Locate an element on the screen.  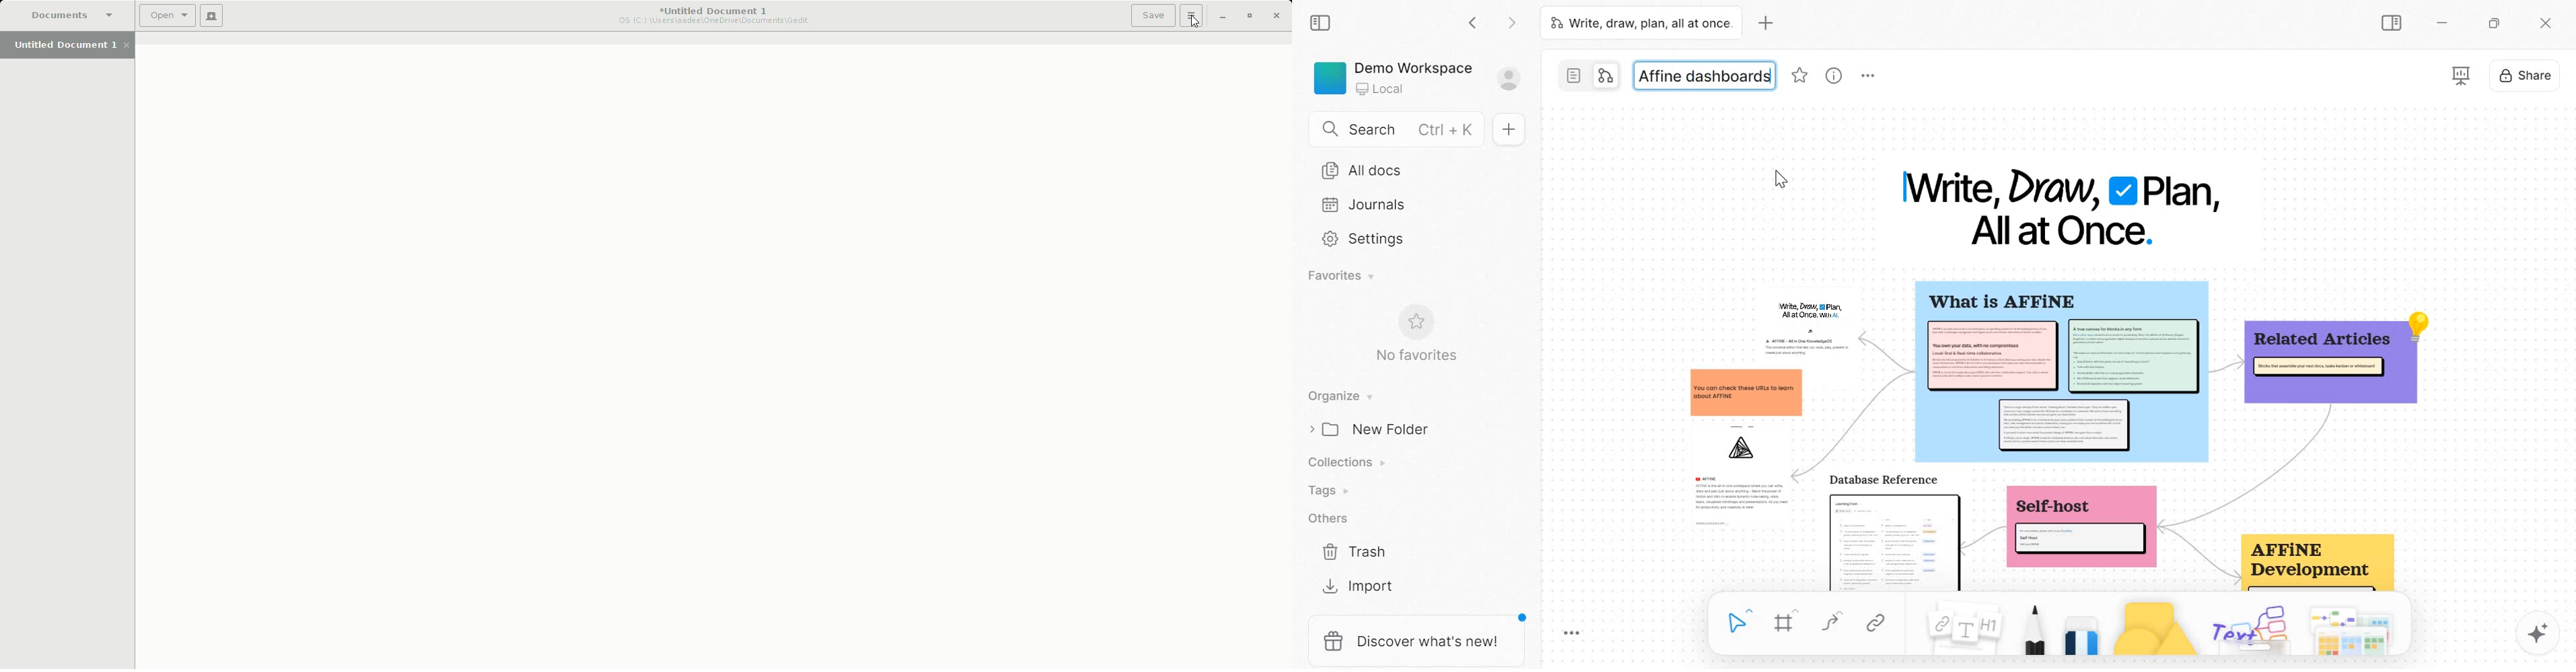
close is located at coordinates (2547, 25).